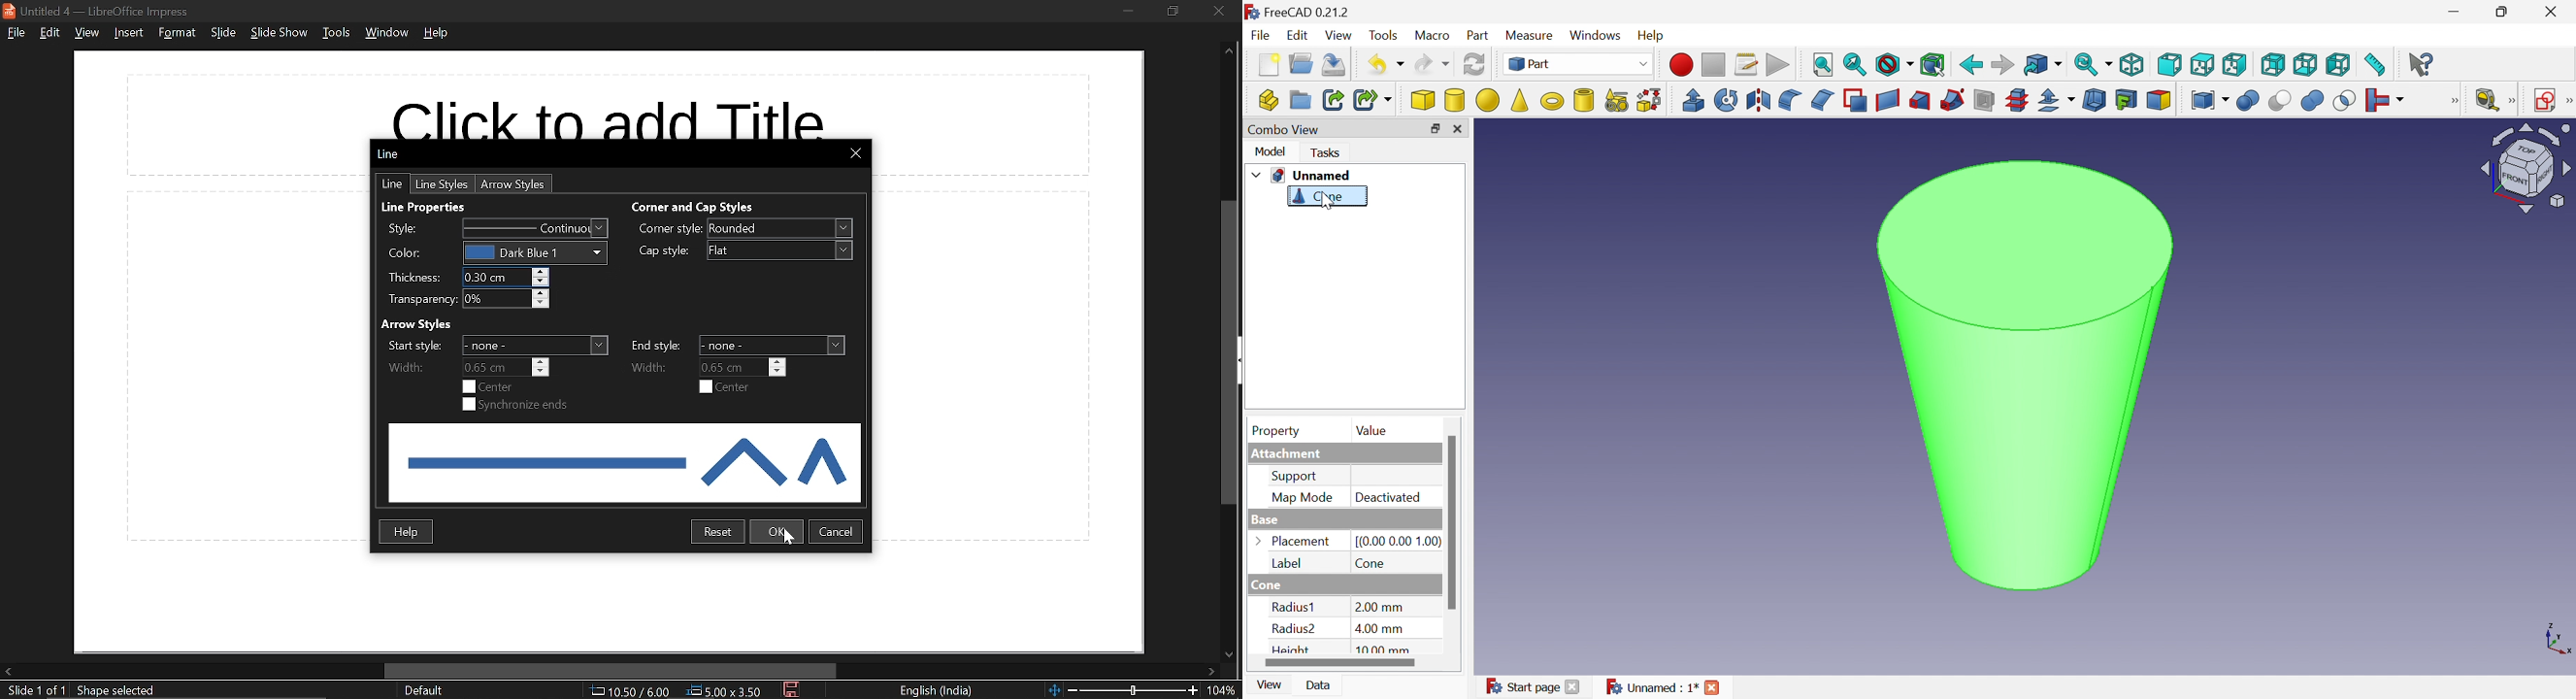 This screenshot has height=700, width=2576. Describe the element at coordinates (17, 34) in the screenshot. I see `file` at that location.